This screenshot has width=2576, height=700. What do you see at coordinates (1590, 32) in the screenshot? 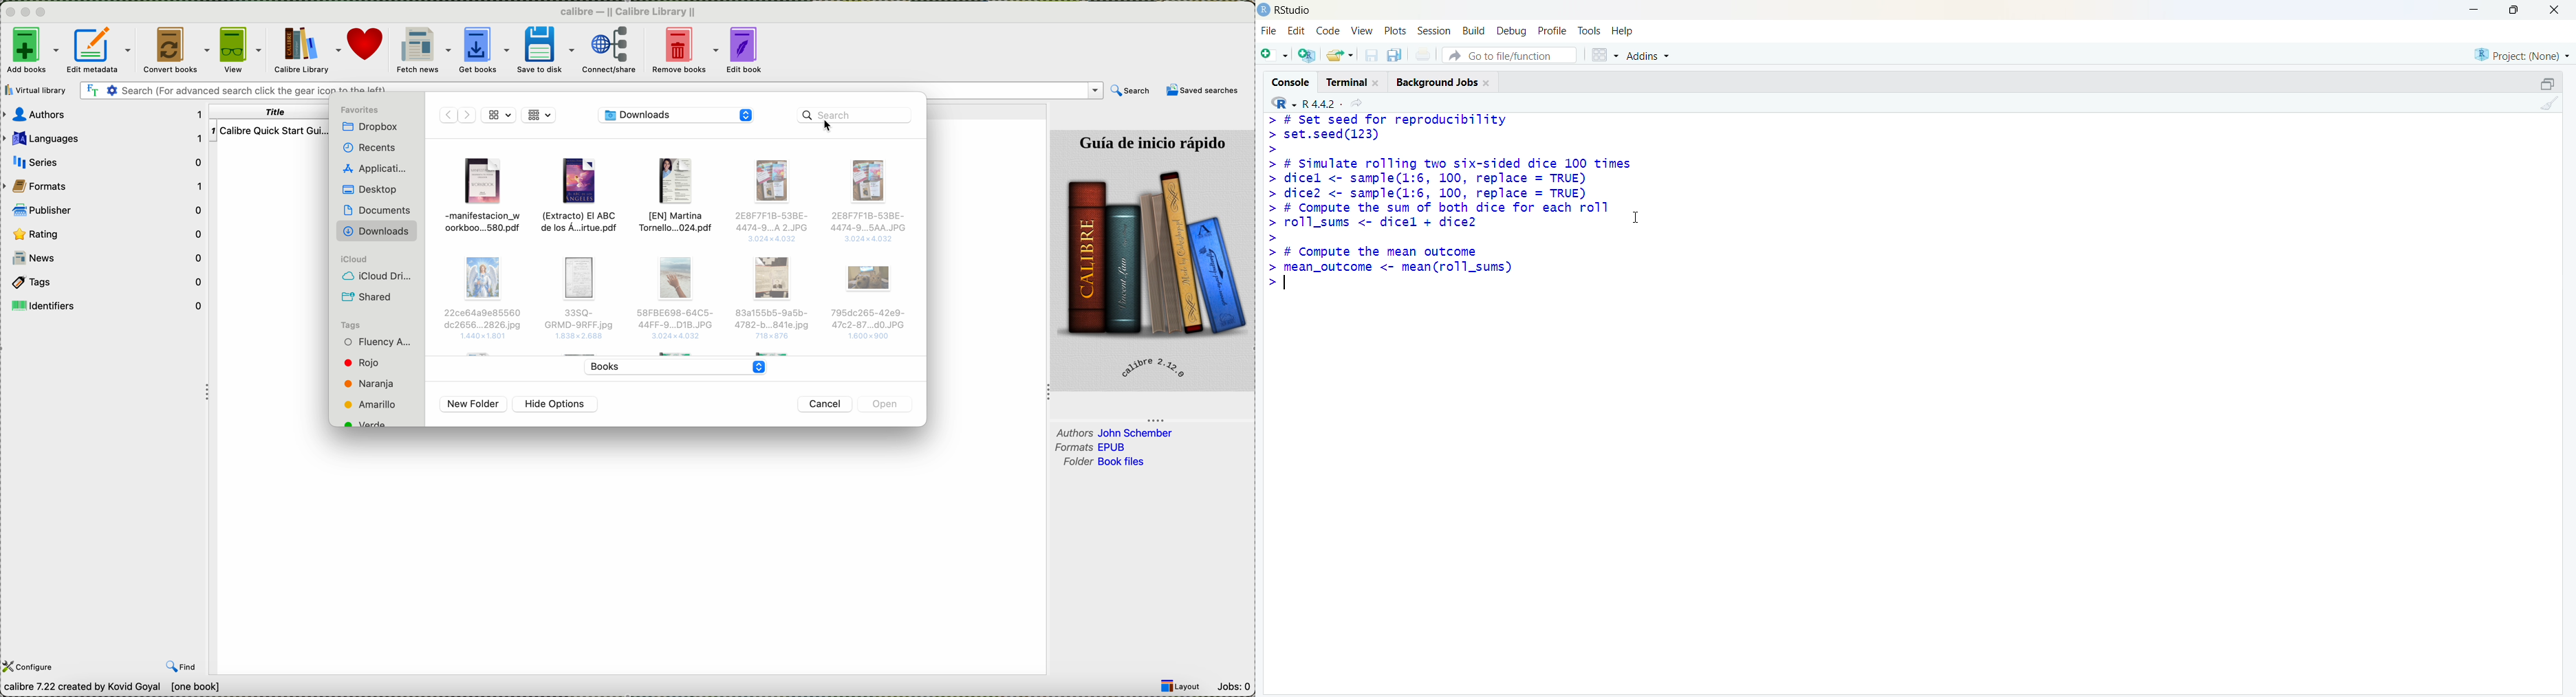
I see `tools` at bounding box center [1590, 32].